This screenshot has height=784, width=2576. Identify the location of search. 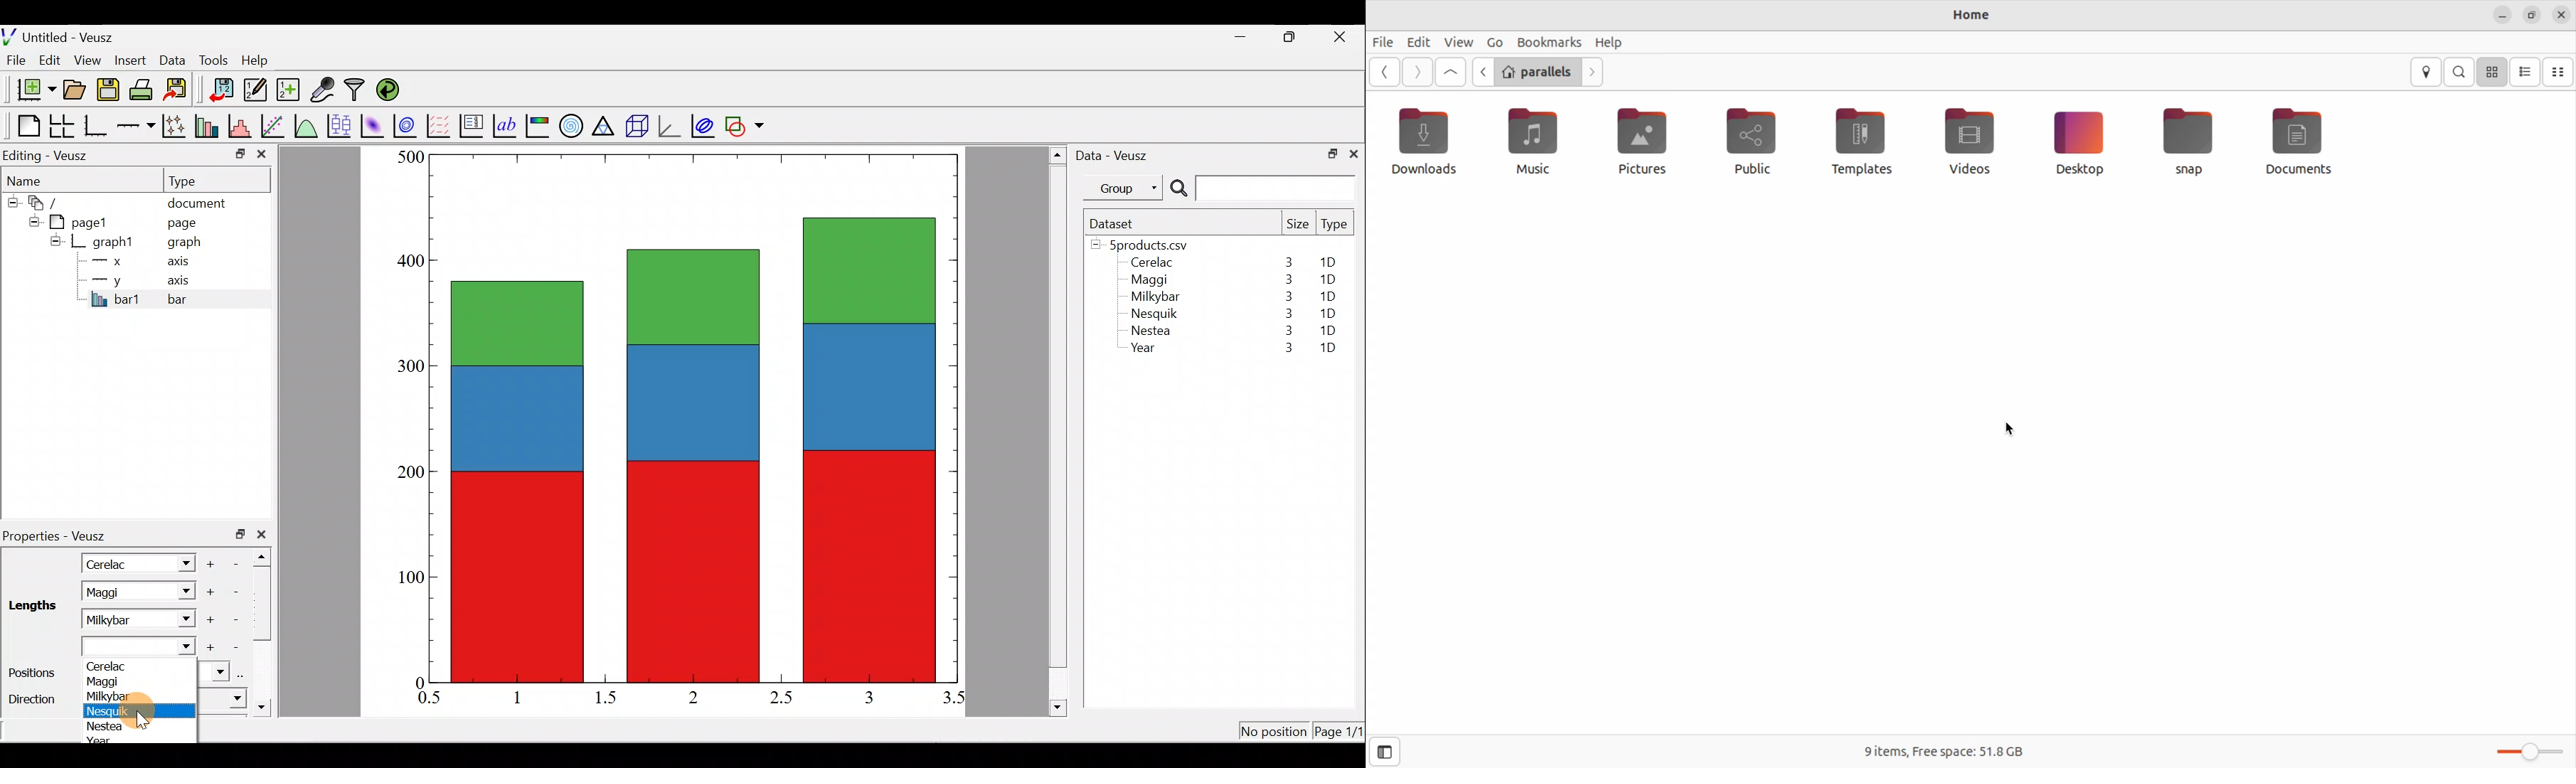
(2462, 72).